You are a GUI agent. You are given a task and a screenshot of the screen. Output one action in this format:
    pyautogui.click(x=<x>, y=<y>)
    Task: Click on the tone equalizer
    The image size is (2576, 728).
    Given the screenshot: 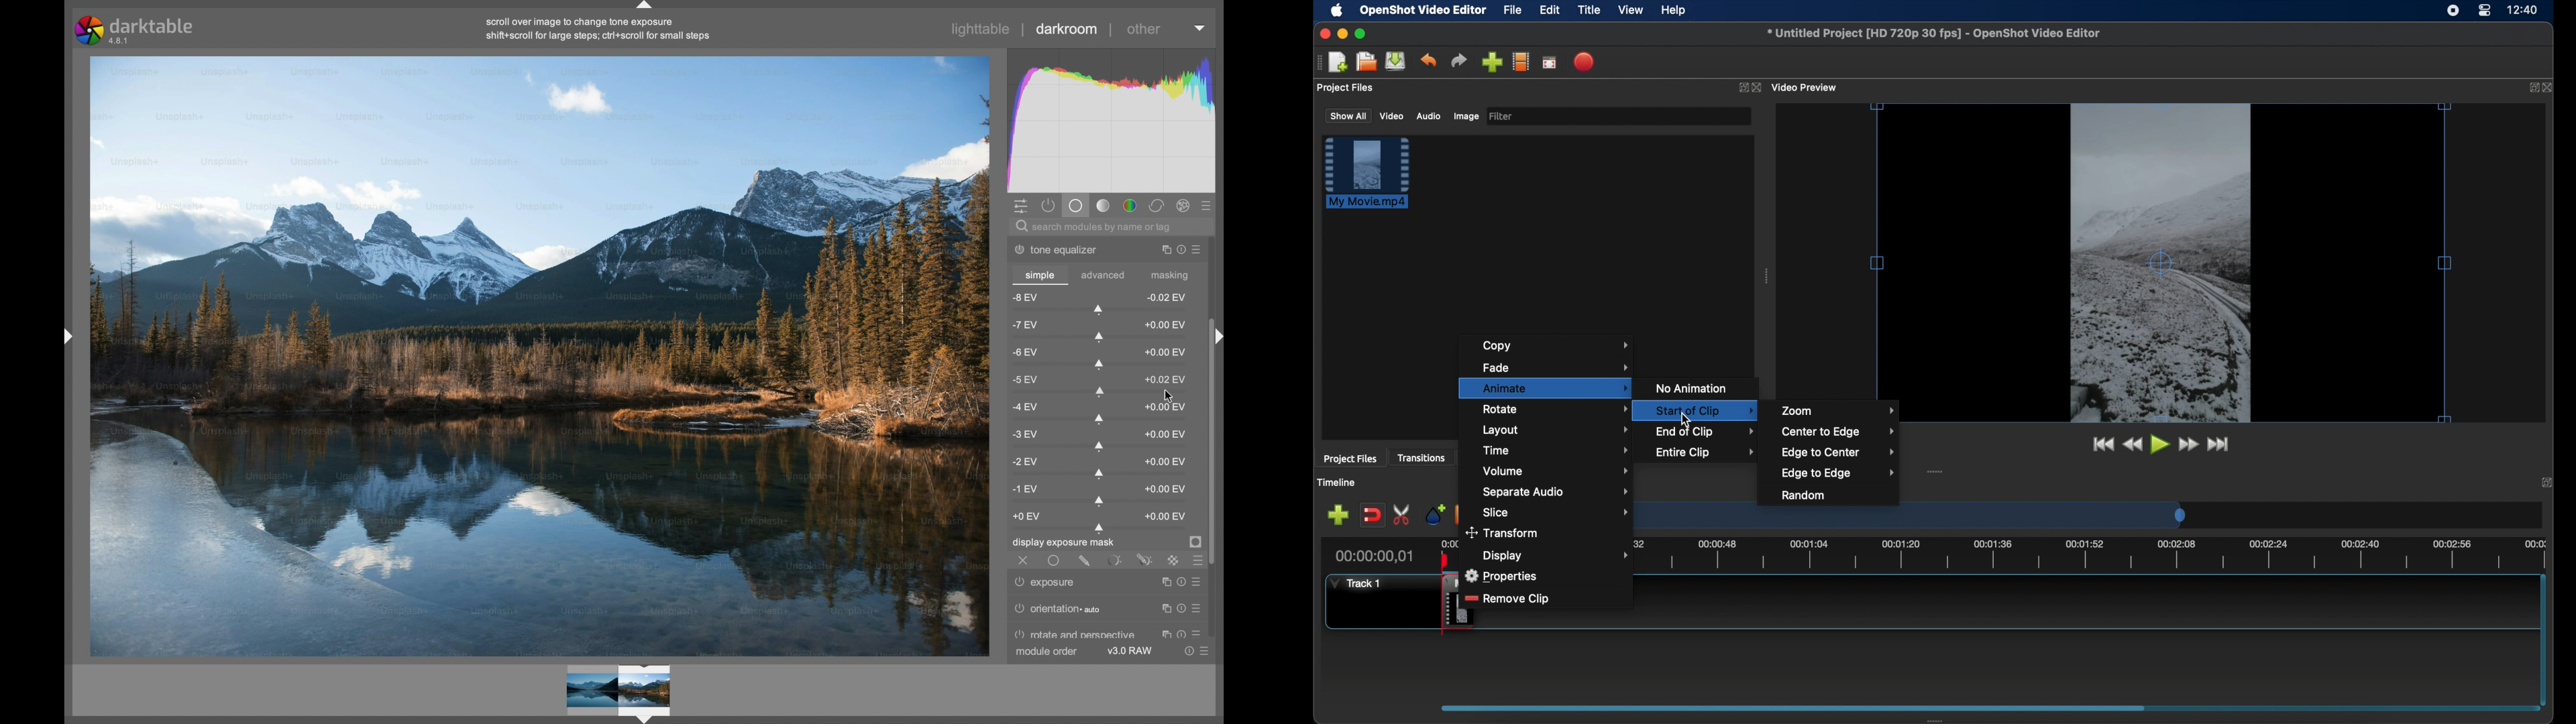 What is the action you would take?
    pyautogui.click(x=1069, y=249)
    